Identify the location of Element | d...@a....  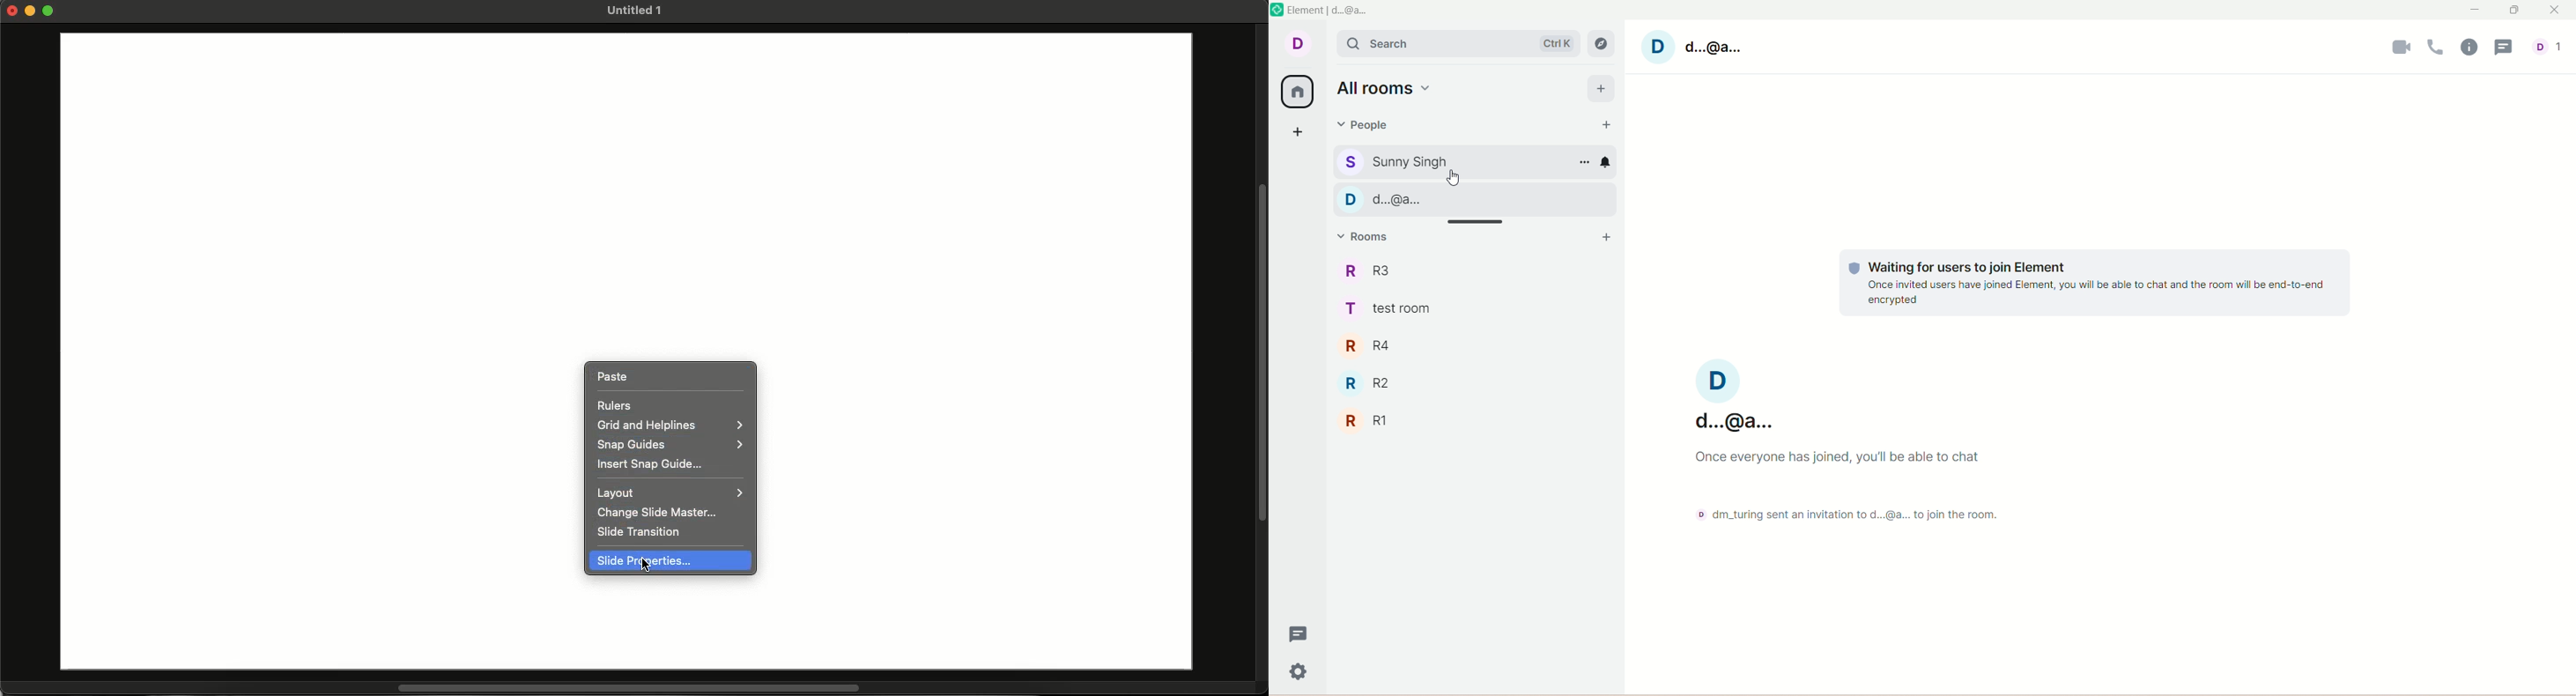
(1328, 10).